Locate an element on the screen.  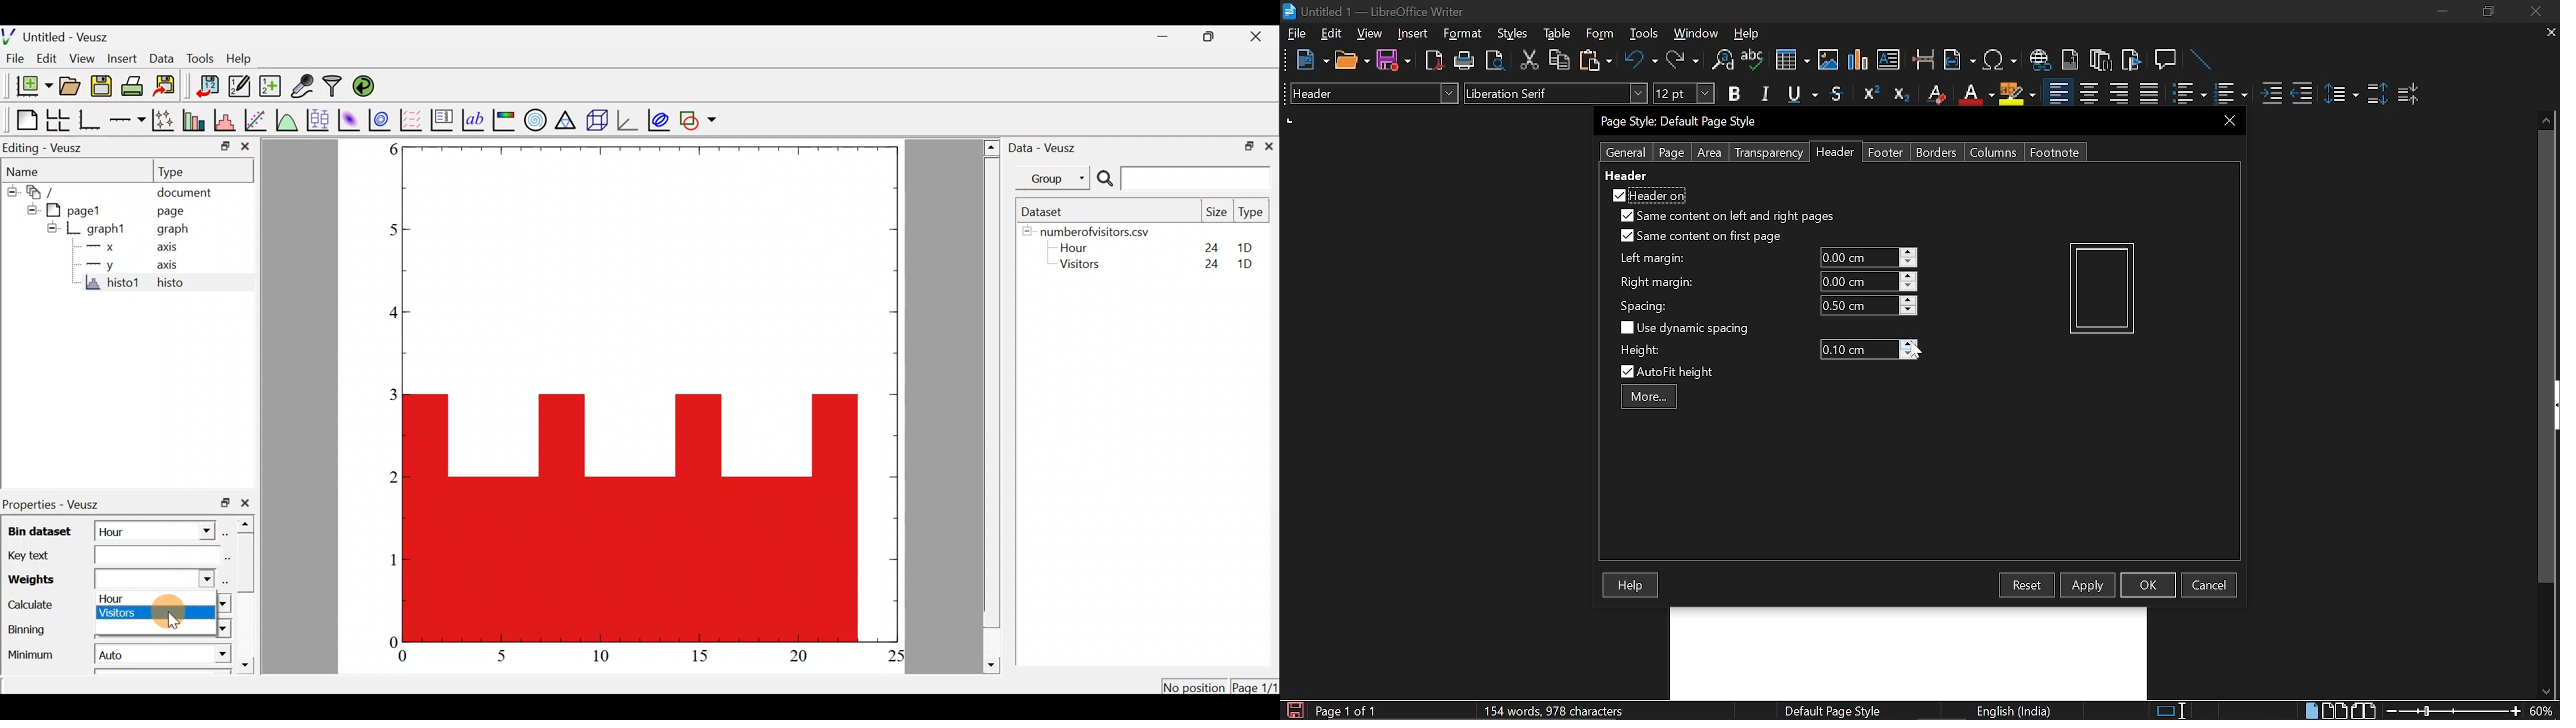
Visitors is located at coordinates (1085, 267).